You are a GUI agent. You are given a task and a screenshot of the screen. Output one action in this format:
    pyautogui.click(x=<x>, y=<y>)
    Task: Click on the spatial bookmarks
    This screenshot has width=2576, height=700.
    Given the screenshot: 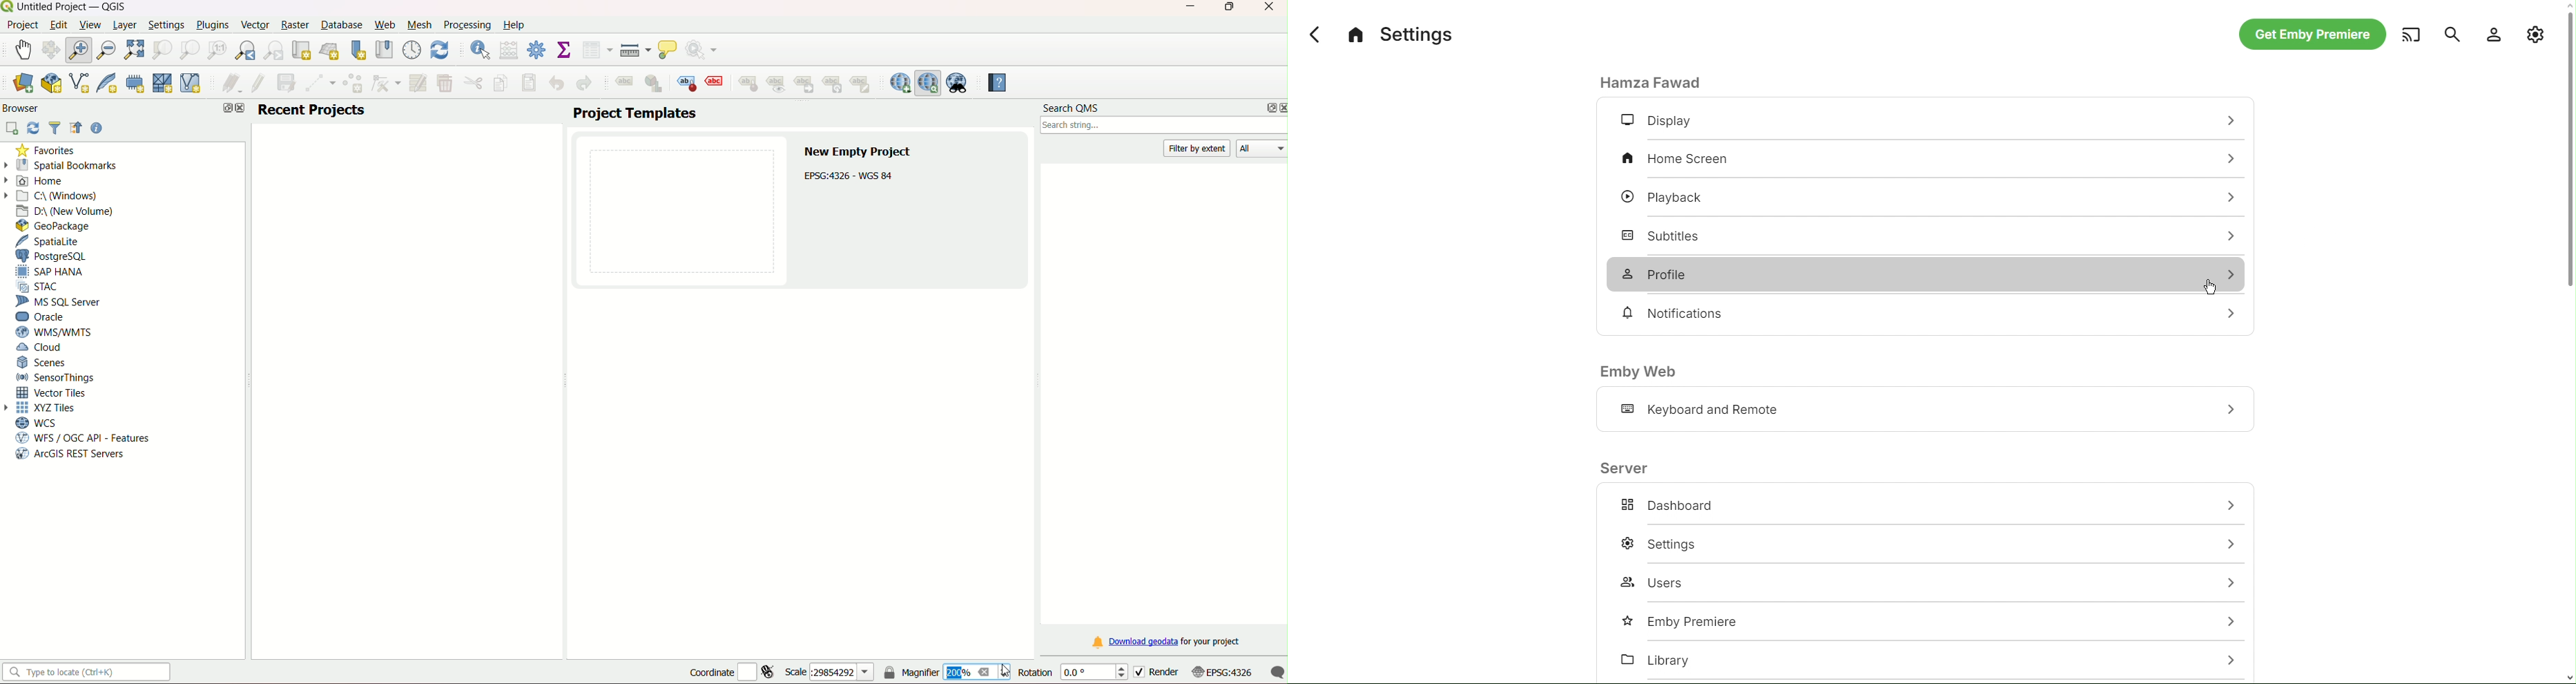 What is the action you would take?
    pyautogui.click(x=69, y=165)
    